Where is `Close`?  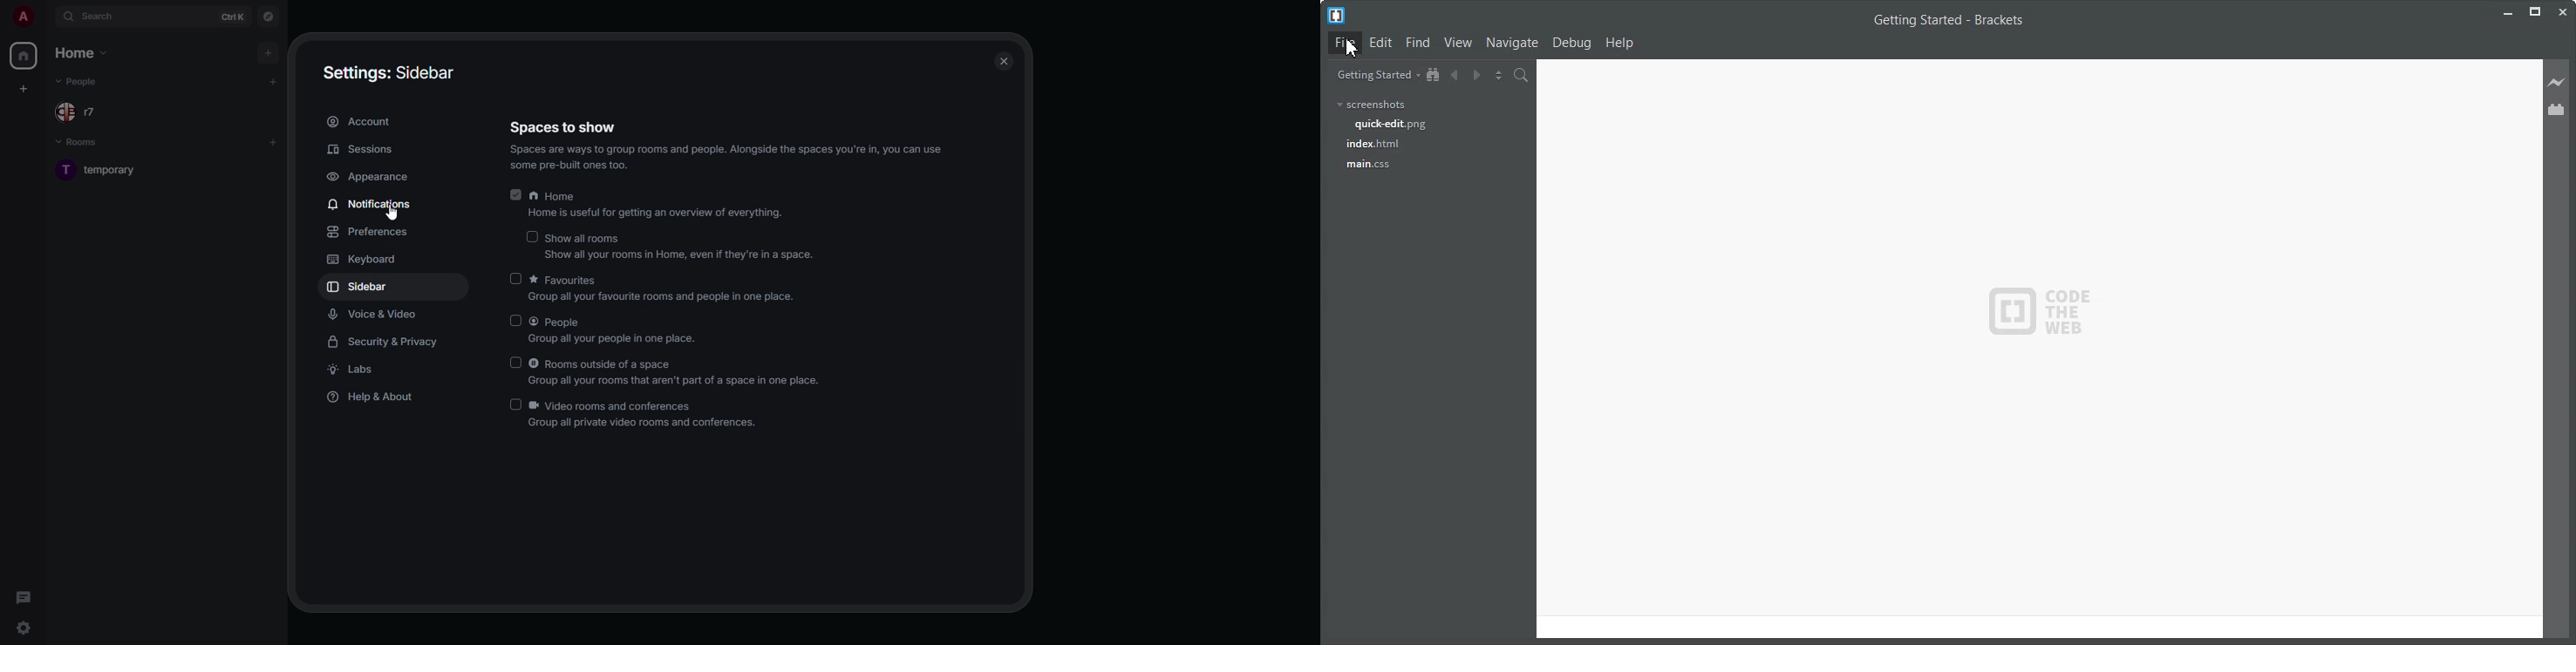
Close is located at coordinates (2562, 13).